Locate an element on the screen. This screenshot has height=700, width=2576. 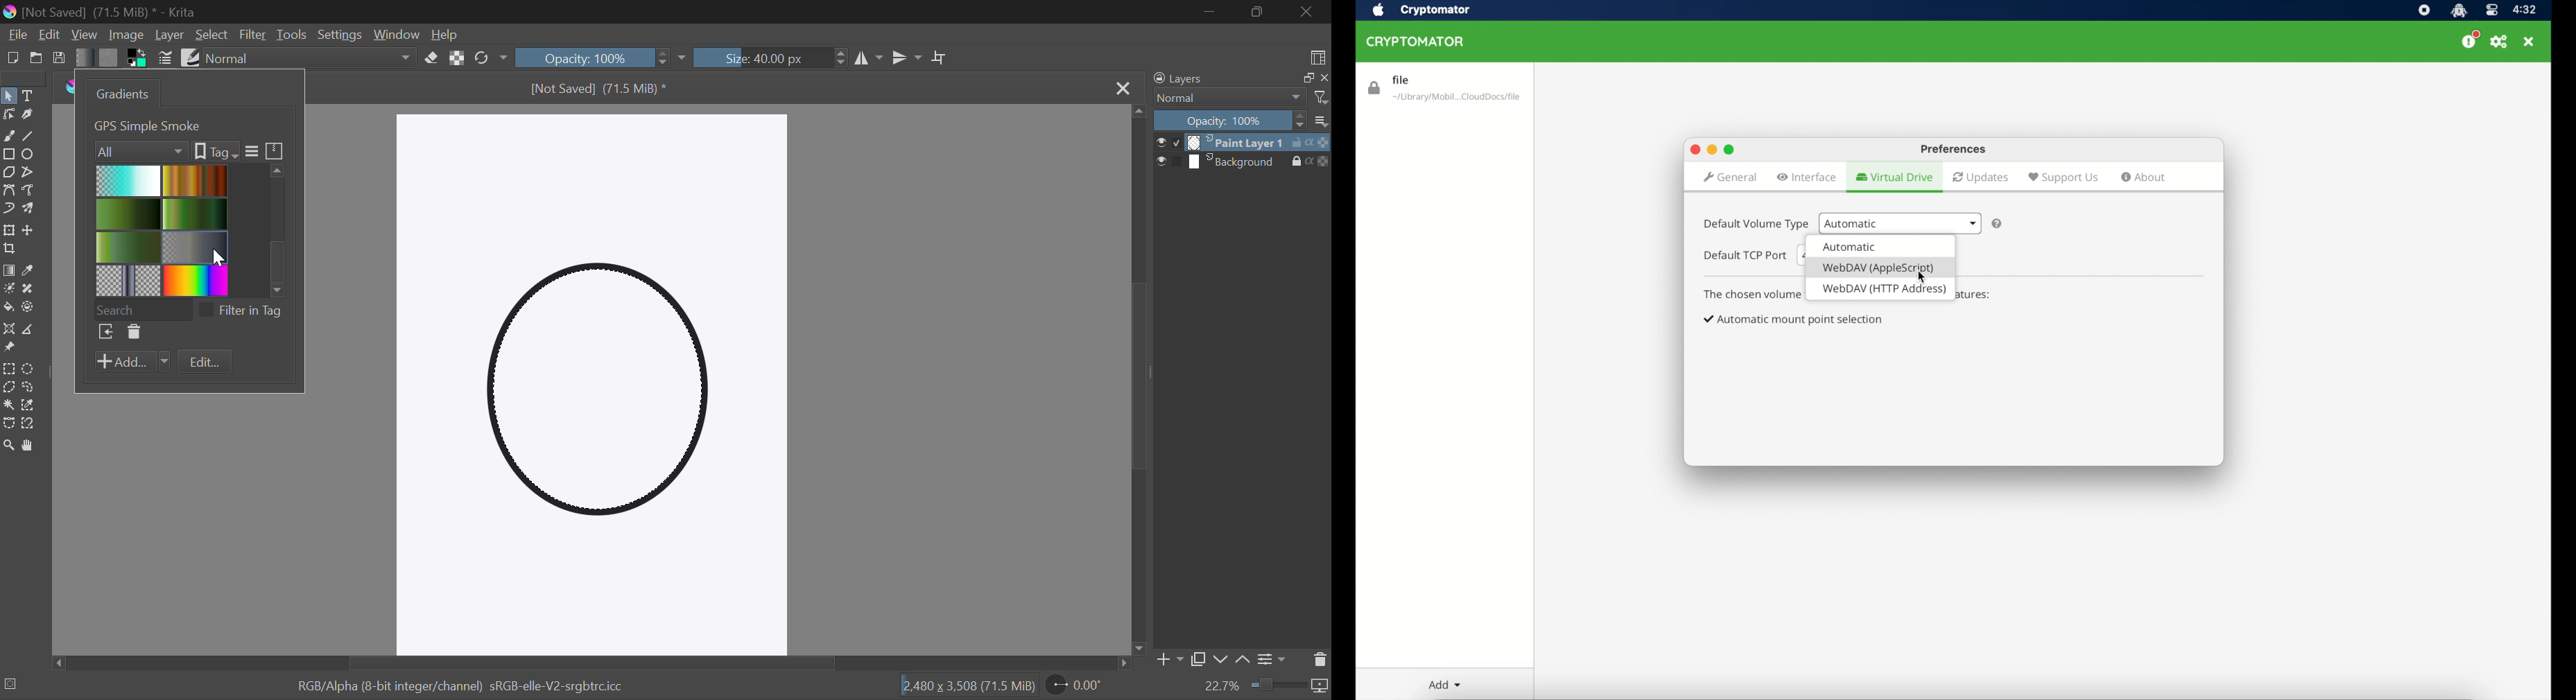
Pattern is located at coordinates (109, 58).